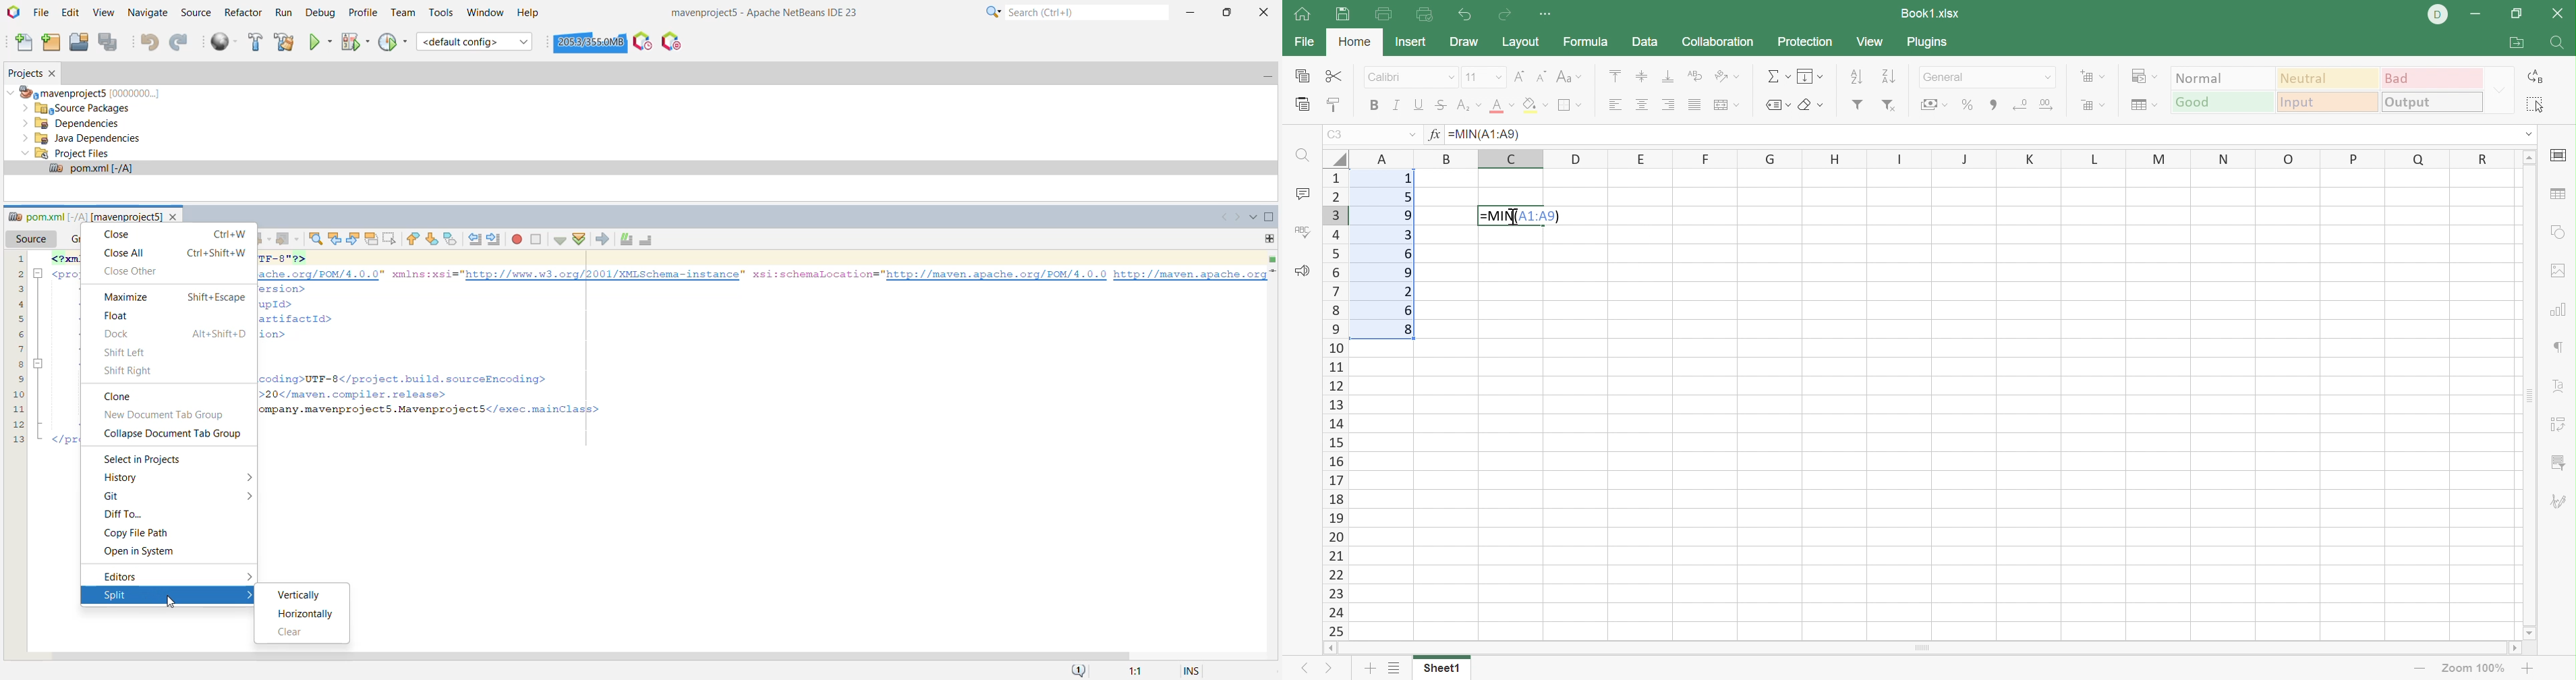  I want to click on Column names, so click(1932, 158).